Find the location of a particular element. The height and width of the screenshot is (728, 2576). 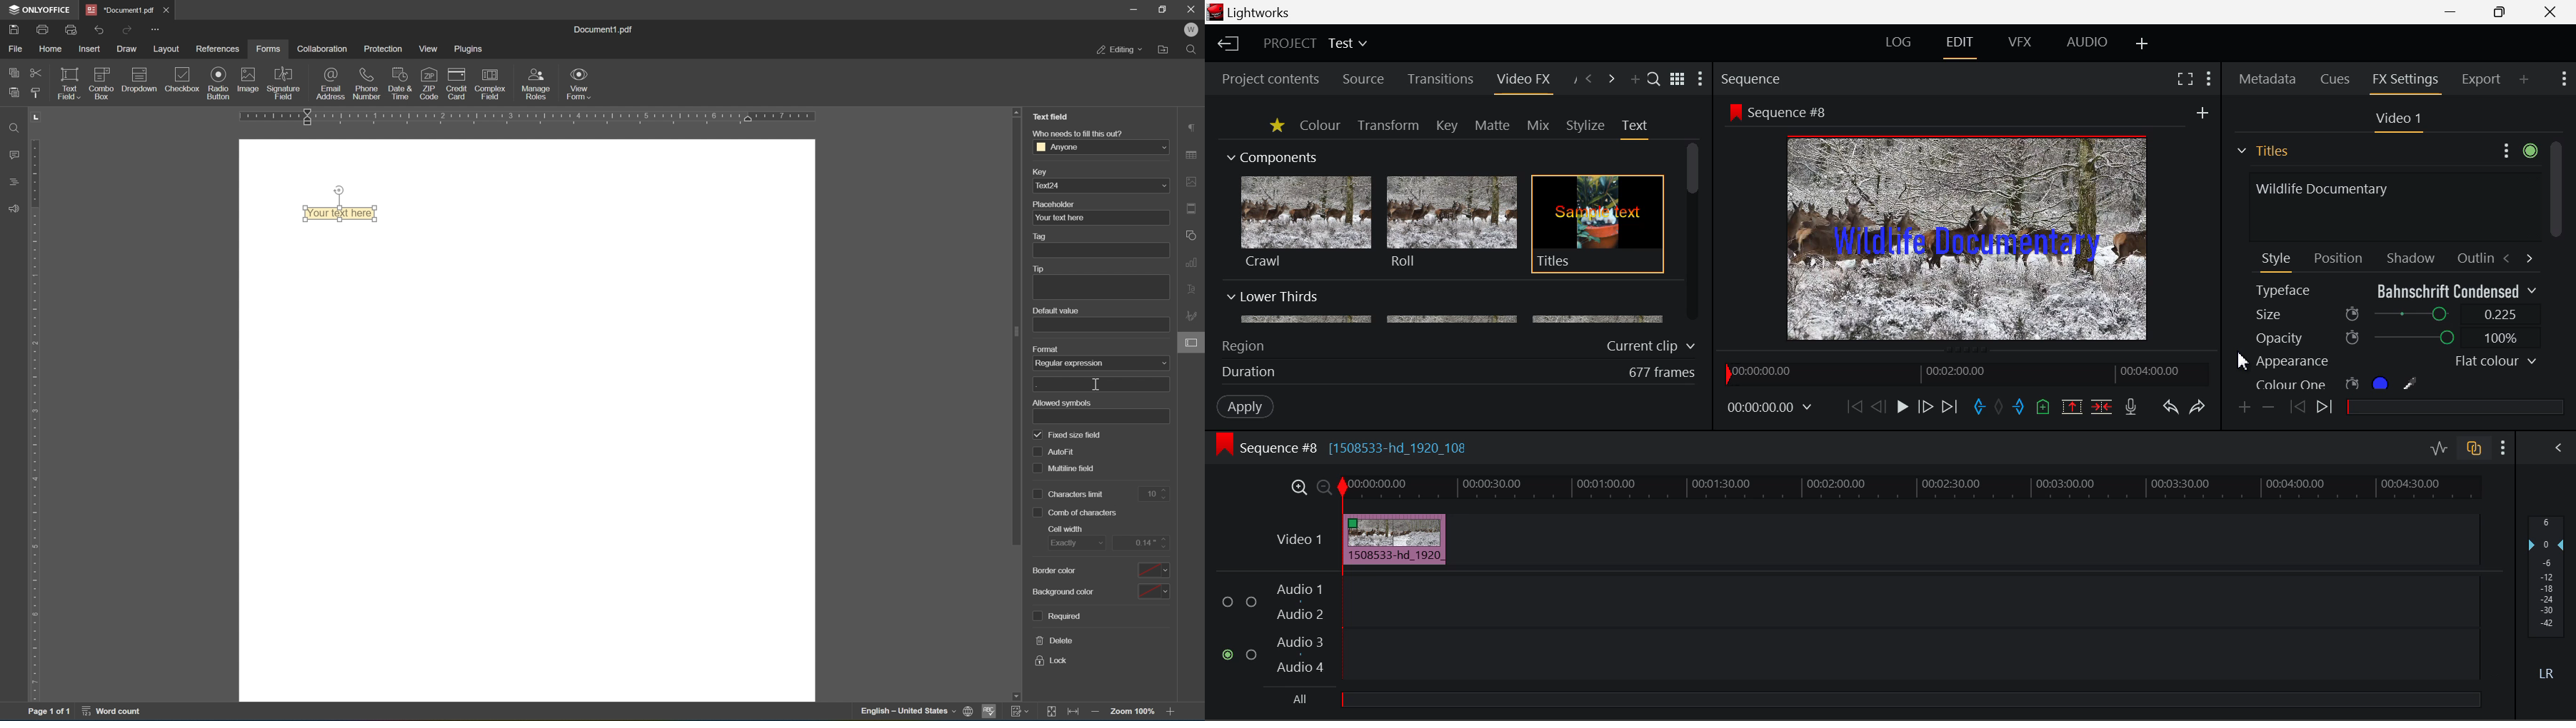

view is located at coordinates (432, 49).